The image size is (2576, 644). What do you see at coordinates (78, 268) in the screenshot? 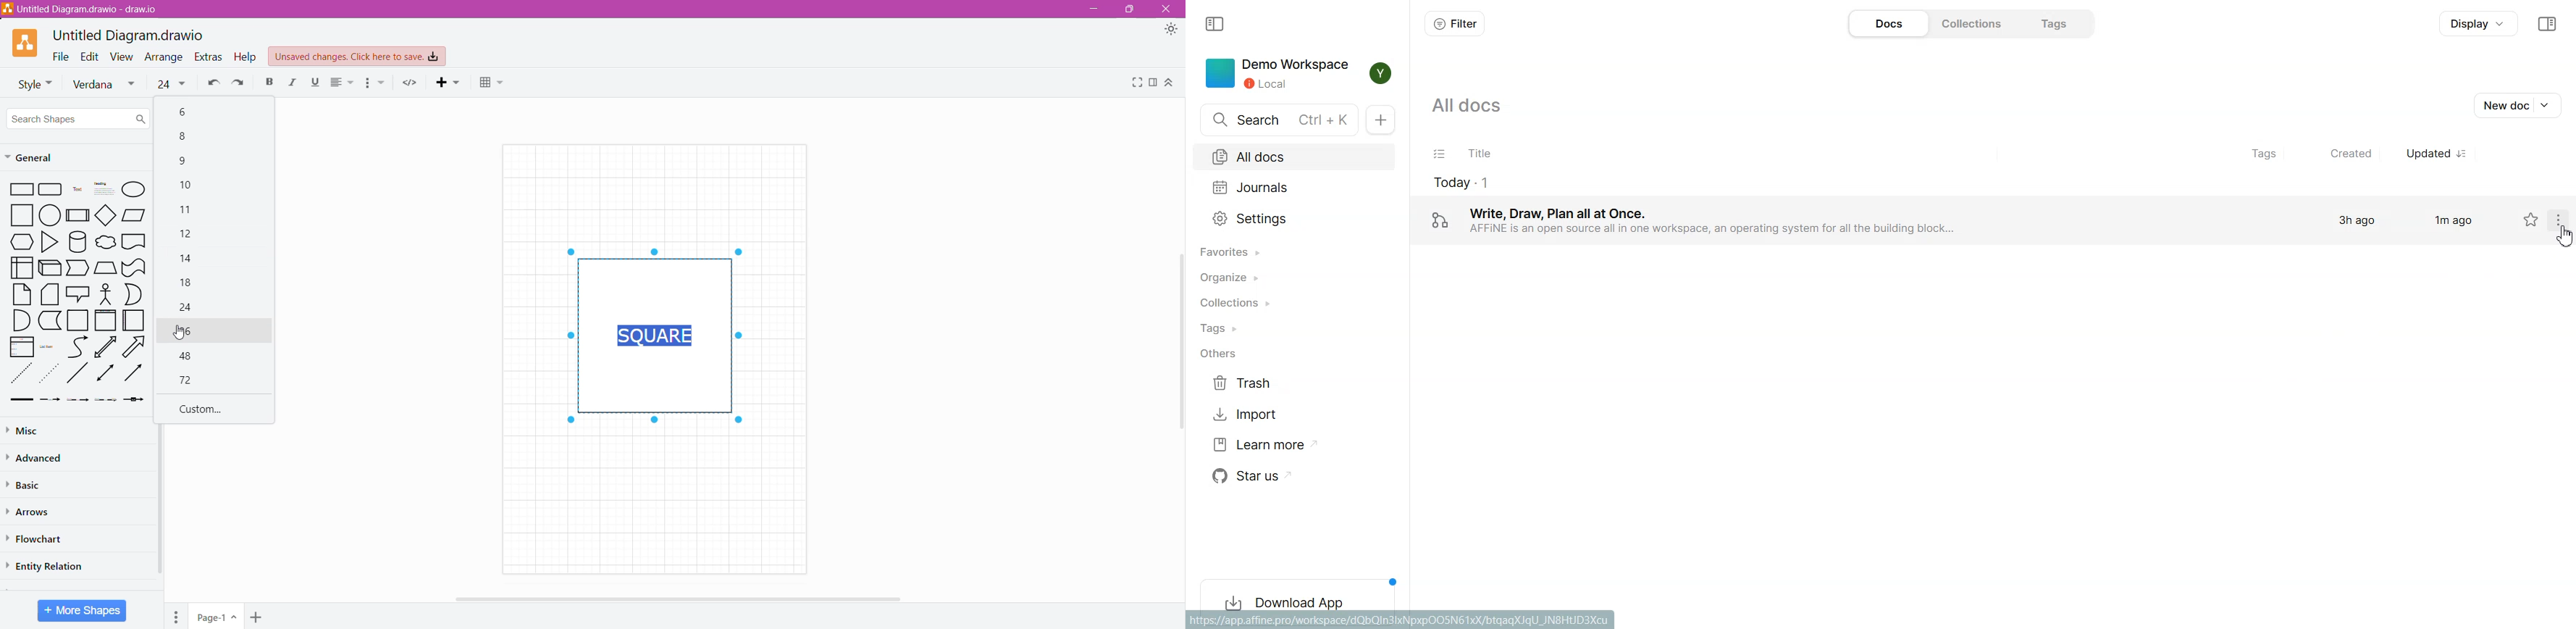
I see `Trapezoid ` at bounding box center [78, 268].